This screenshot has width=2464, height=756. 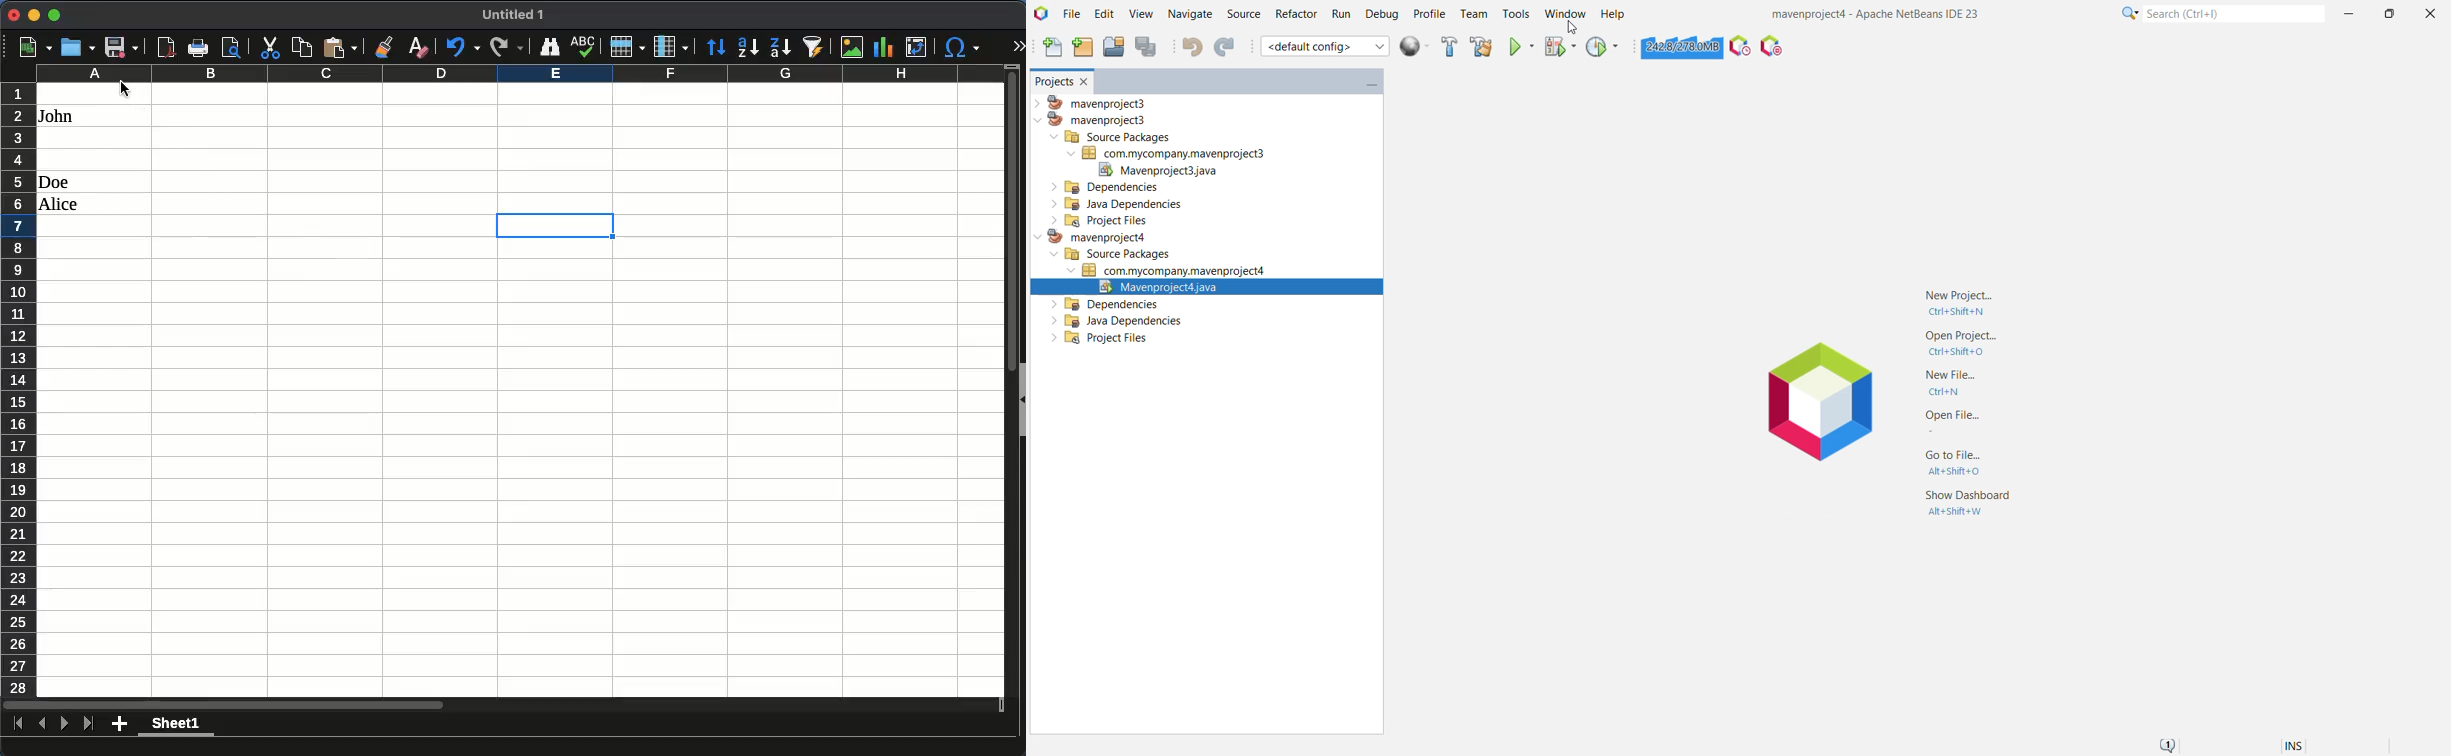 I want to click on mavenproject3, so click(x=1095, y=102).